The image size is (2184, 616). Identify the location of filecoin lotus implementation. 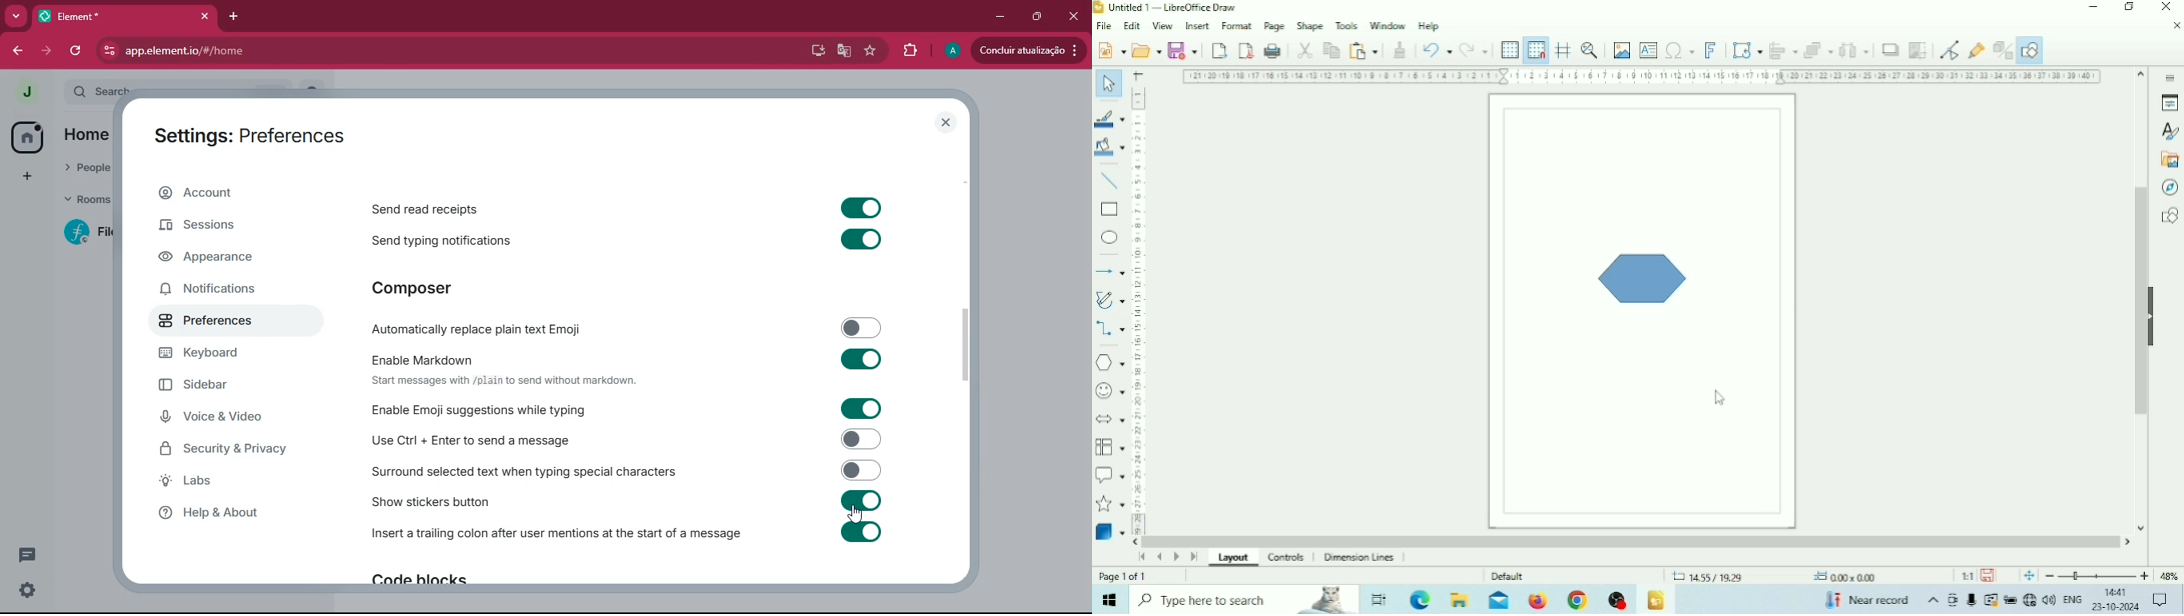
(87, 232).